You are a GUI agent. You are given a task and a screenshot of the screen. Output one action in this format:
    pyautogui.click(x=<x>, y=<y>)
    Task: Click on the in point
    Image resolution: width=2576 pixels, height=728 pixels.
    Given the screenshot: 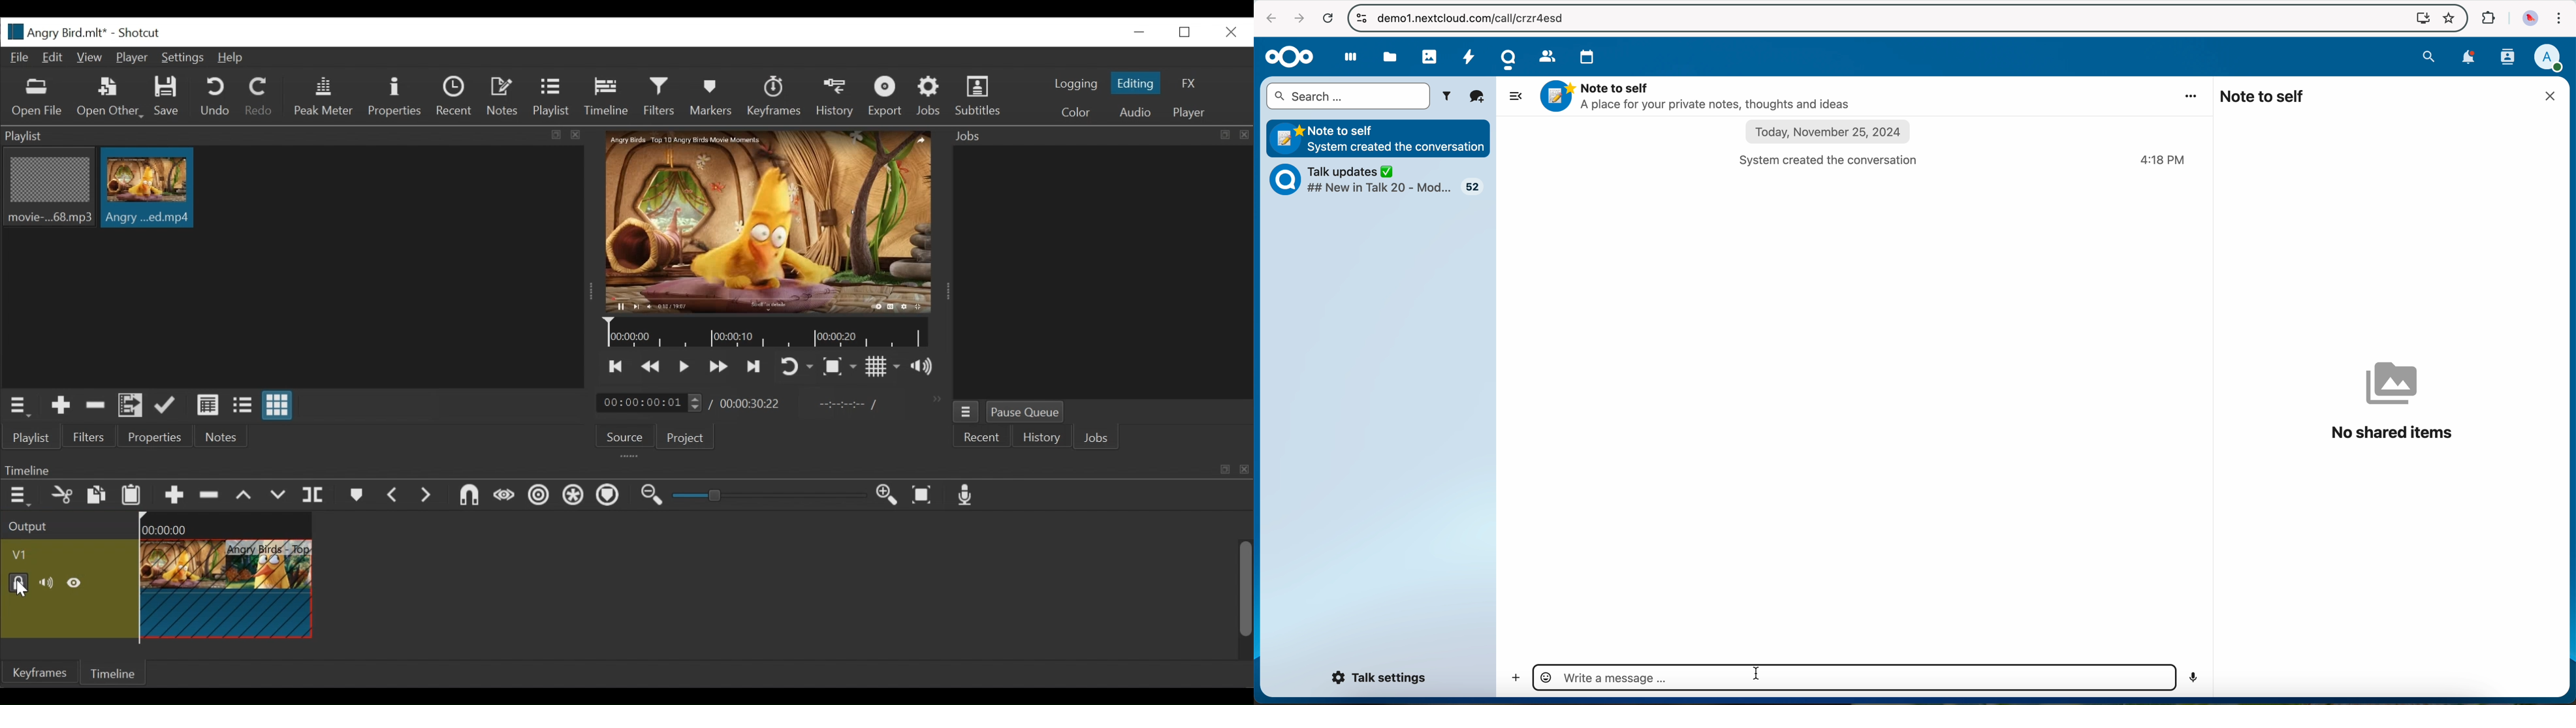 What is the action you would take?
    pyautogui.click(x=857, y=404)
    